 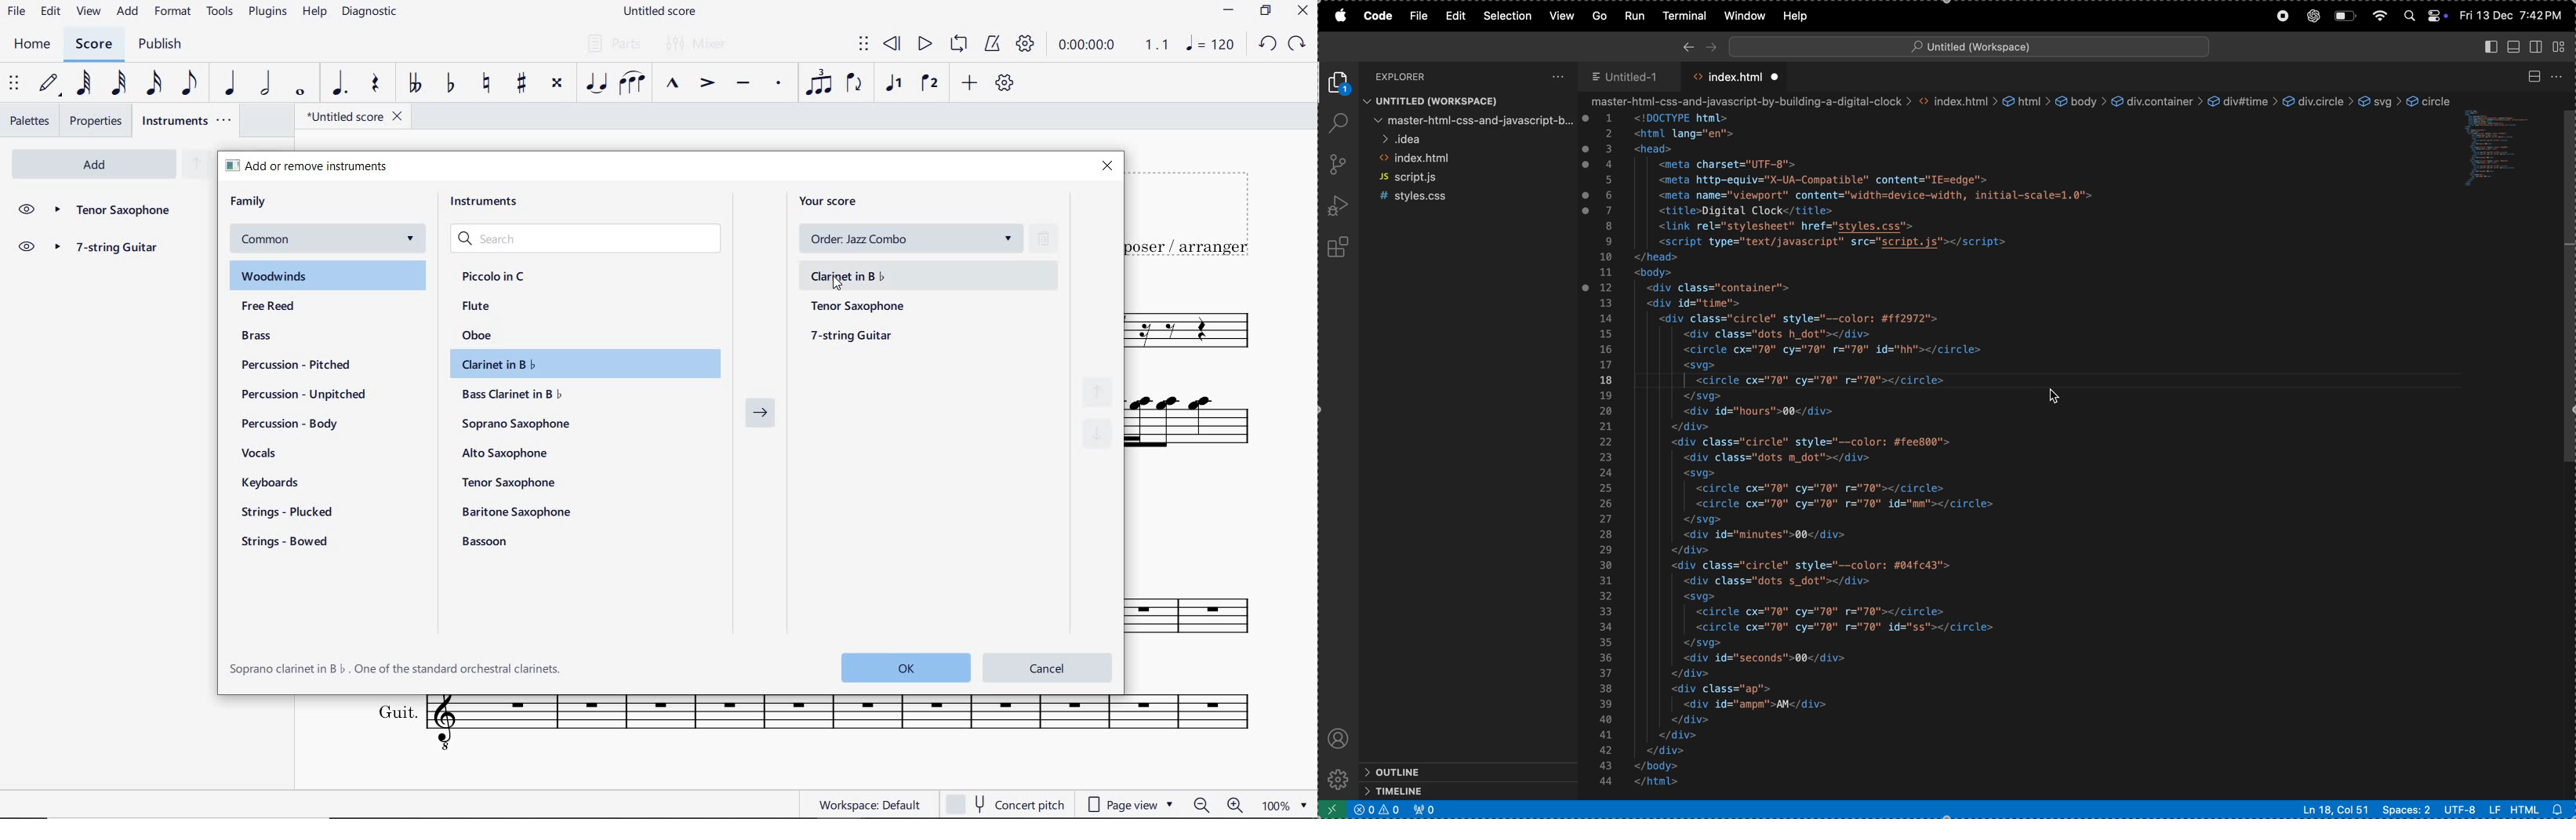 I want to click on no problems, so click(x=1376, y=811).